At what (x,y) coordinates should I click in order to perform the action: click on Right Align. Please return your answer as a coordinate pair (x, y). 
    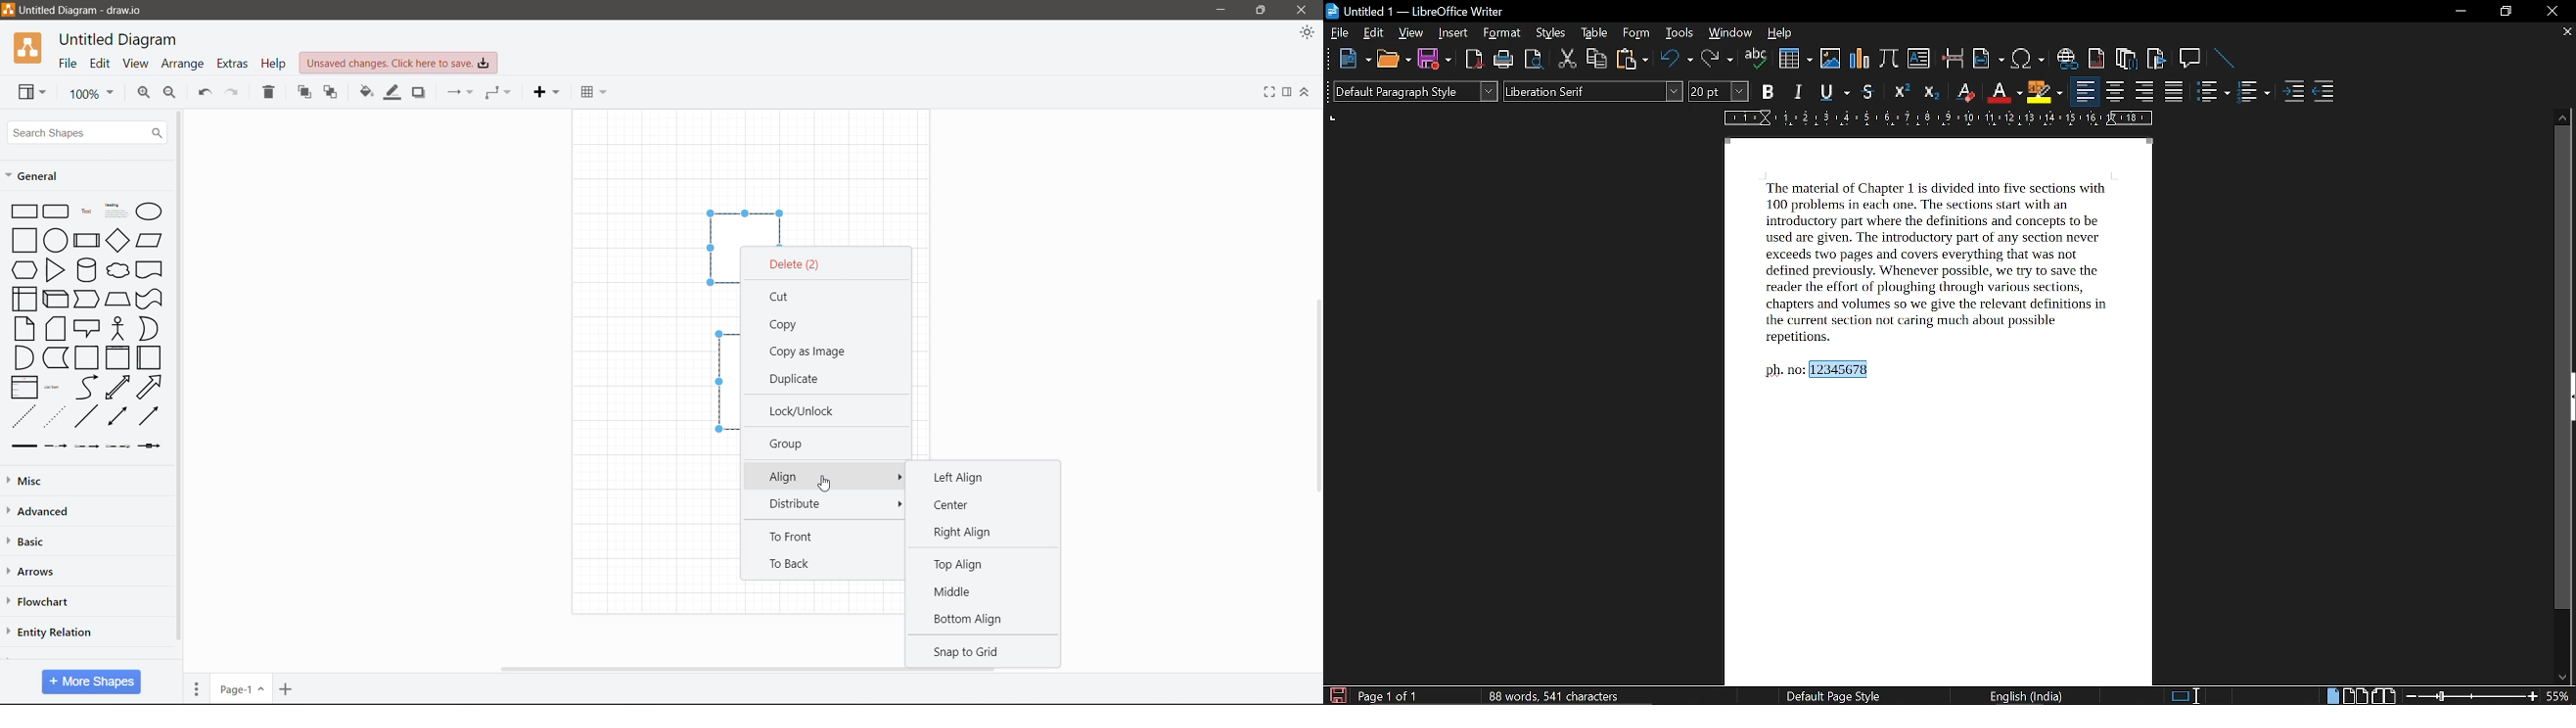
    Looking at the image, I should click on (969, 533).